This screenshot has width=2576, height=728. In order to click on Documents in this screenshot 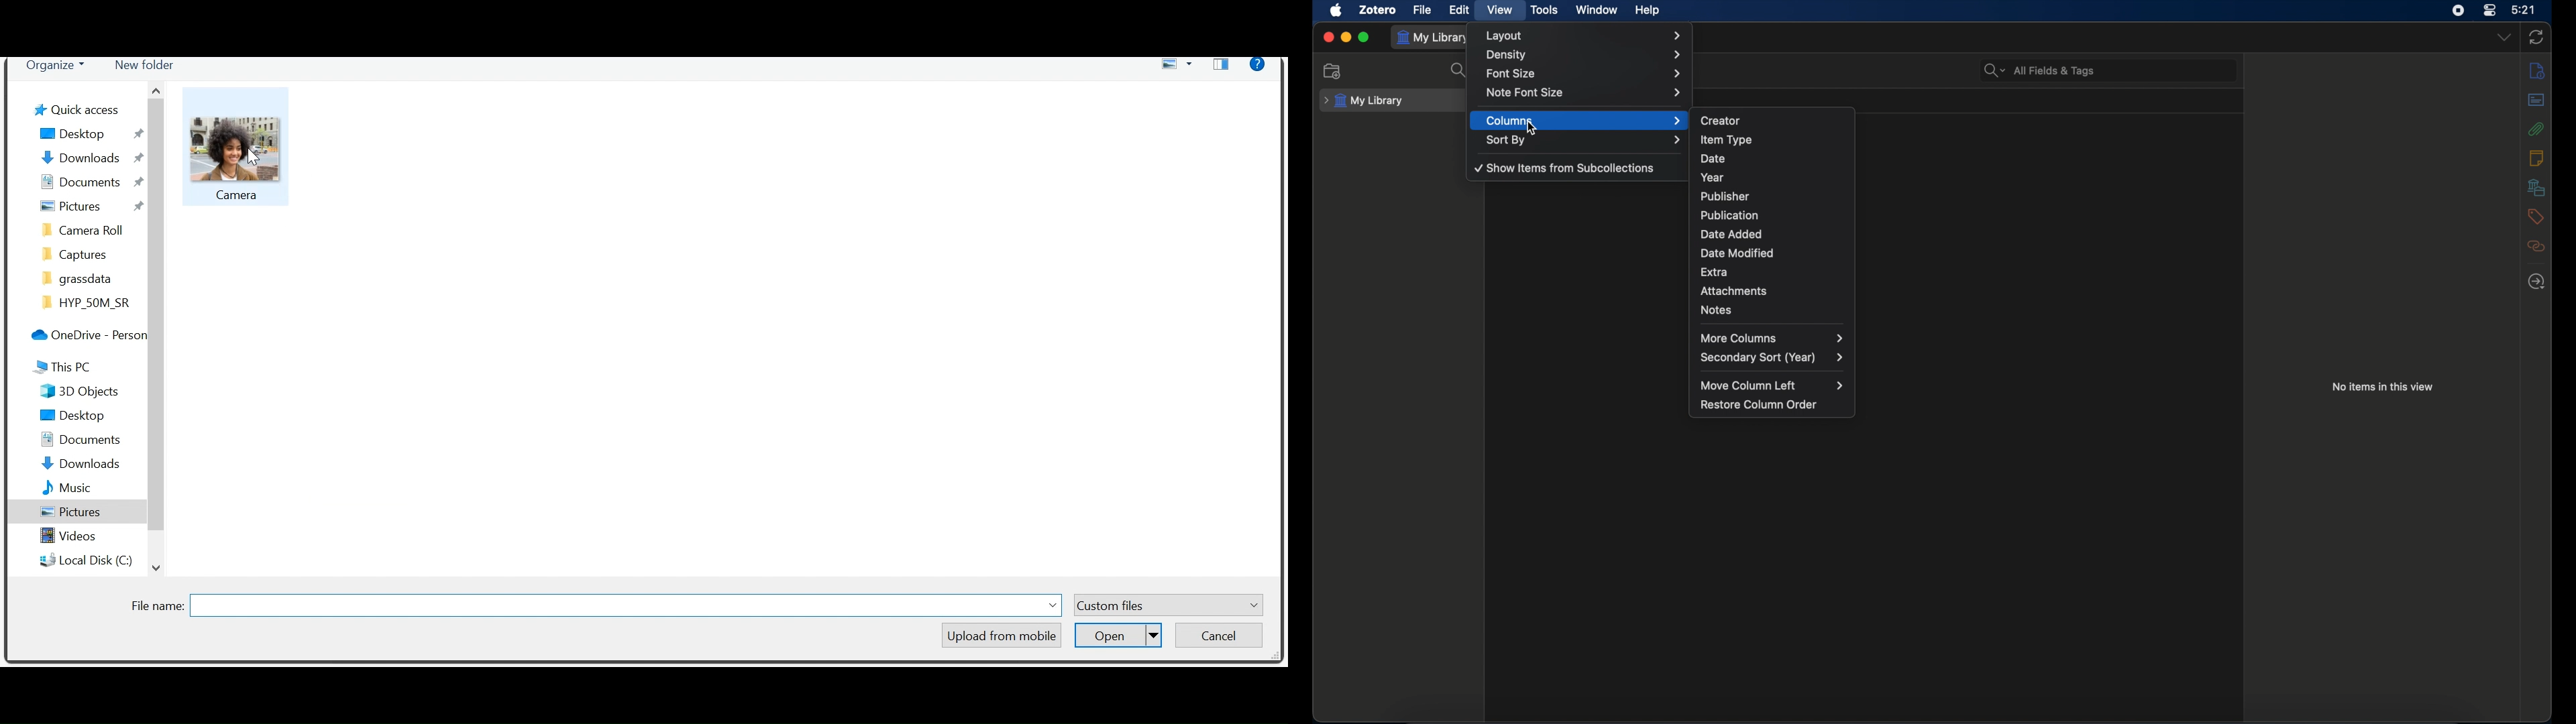, I will do `click(90, 181)`.